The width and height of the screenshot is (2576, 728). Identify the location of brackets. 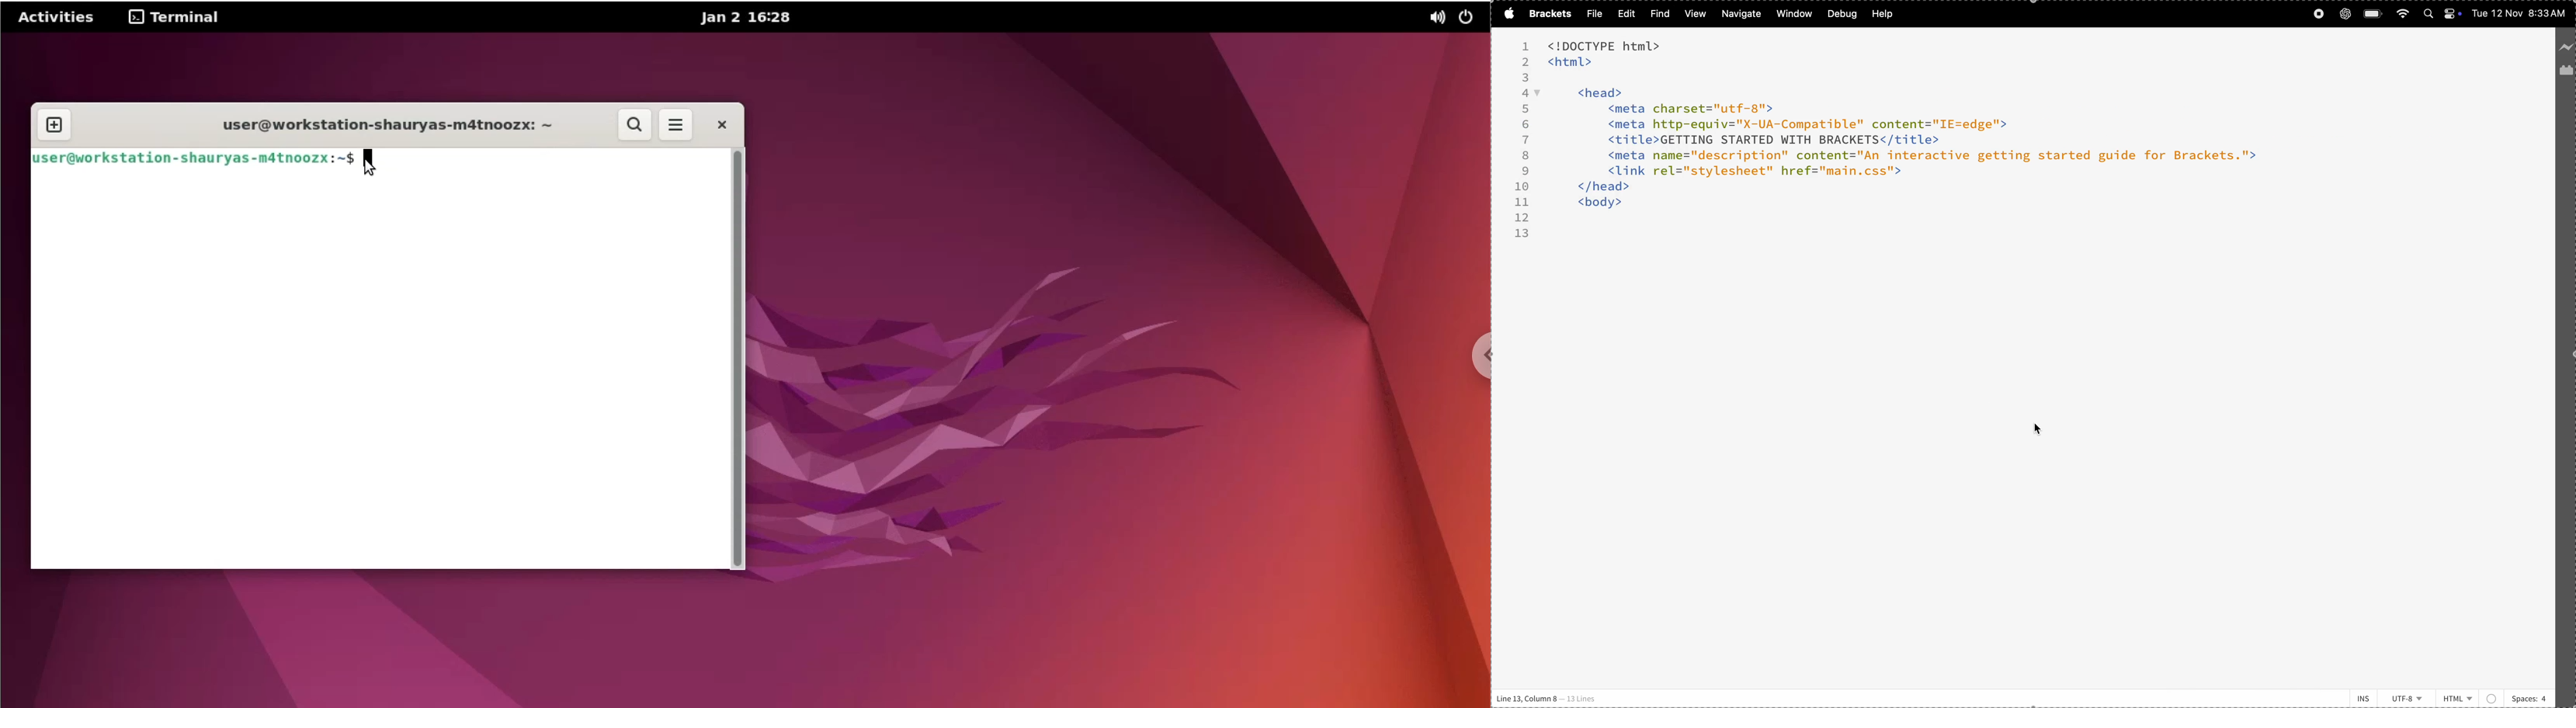
(1548, 14).